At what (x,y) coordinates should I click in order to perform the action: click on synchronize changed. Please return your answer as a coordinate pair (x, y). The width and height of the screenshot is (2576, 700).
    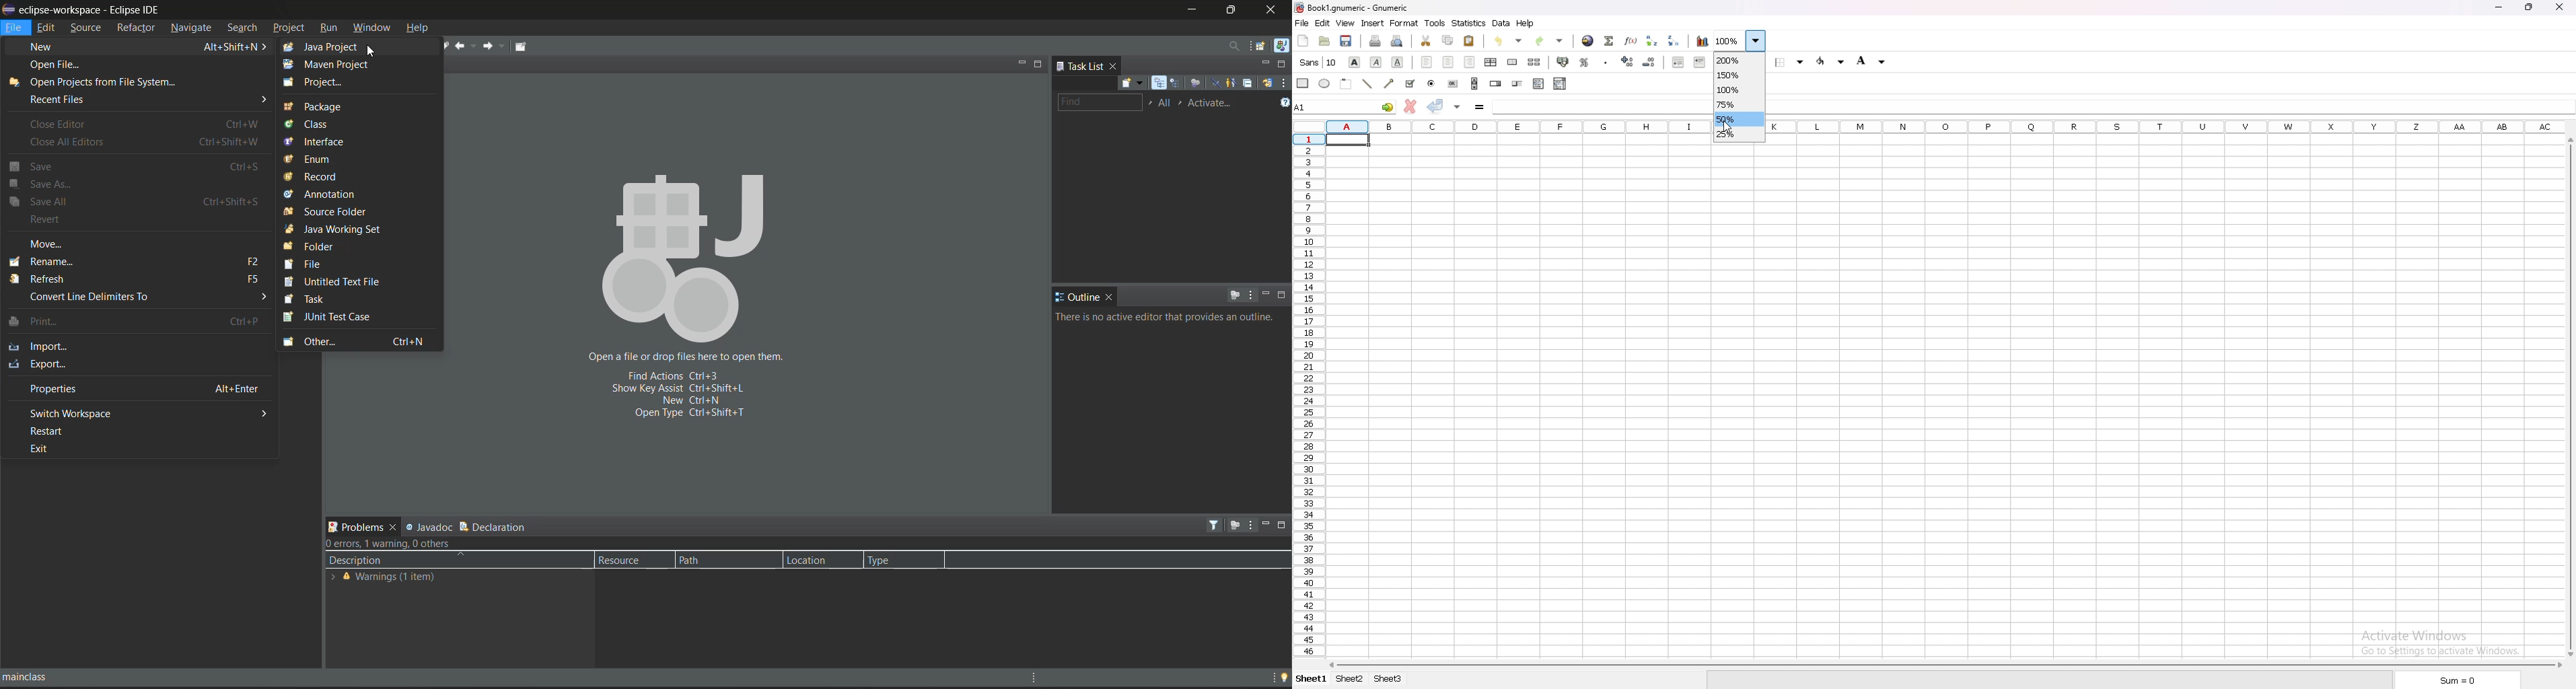
    Looking at the image, I should click on (1266, 85).